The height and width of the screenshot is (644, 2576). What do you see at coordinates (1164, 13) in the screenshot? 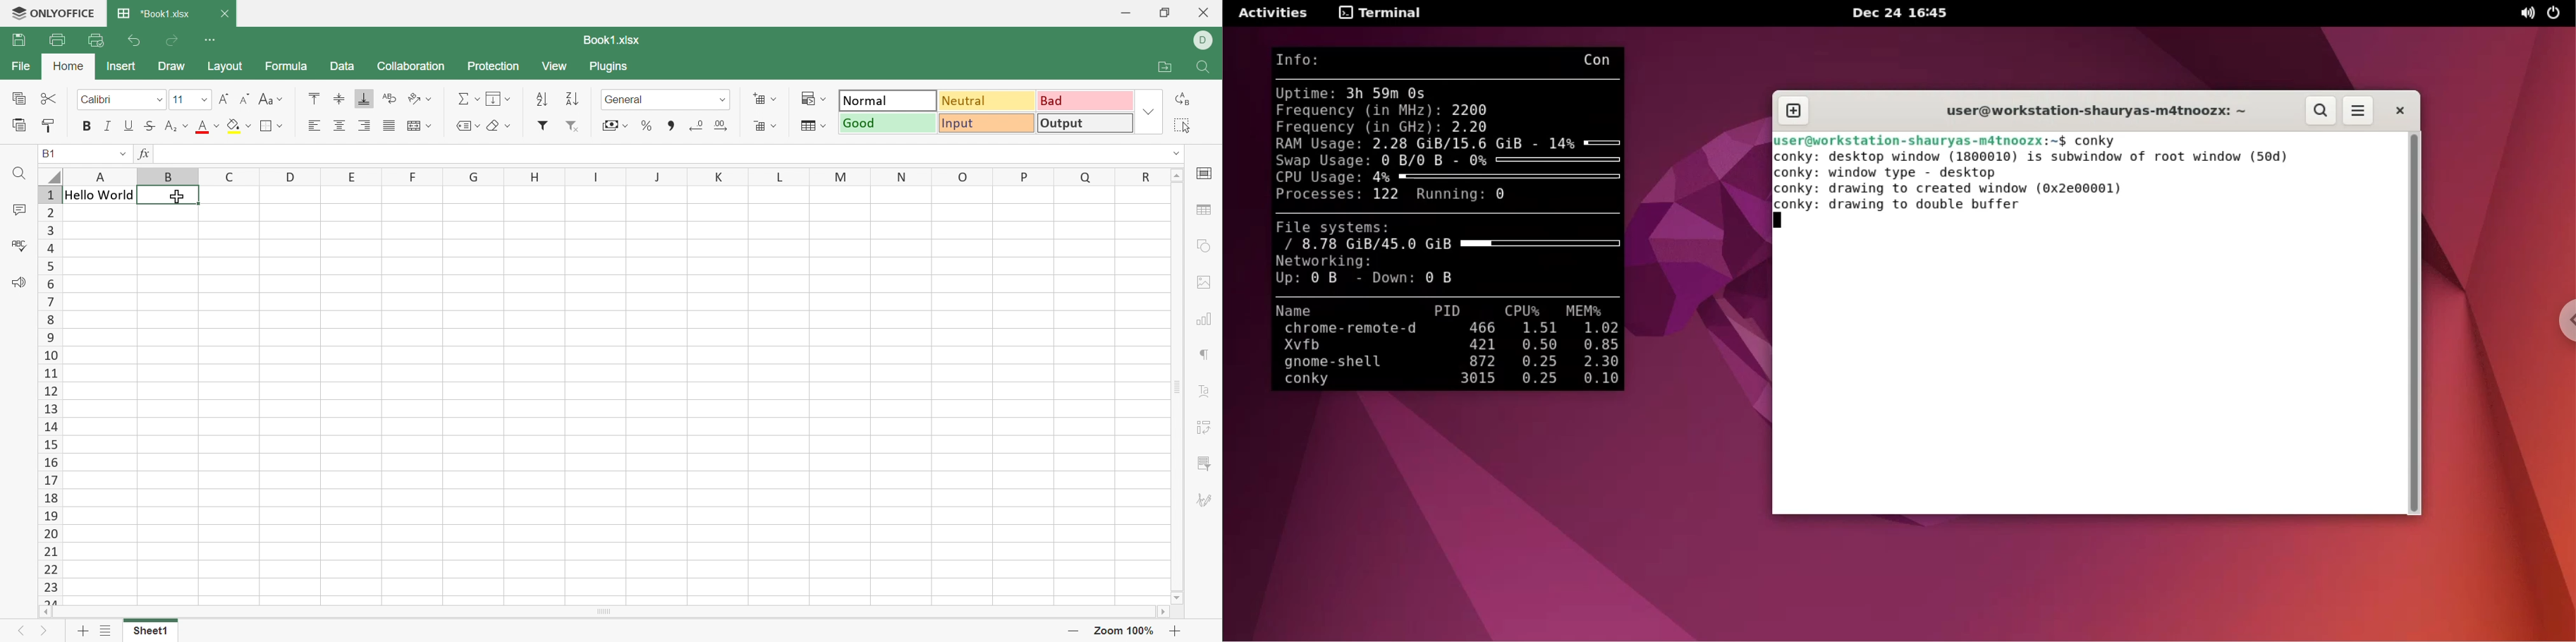
I see `Restore down` at bounding box center [1164, 13].